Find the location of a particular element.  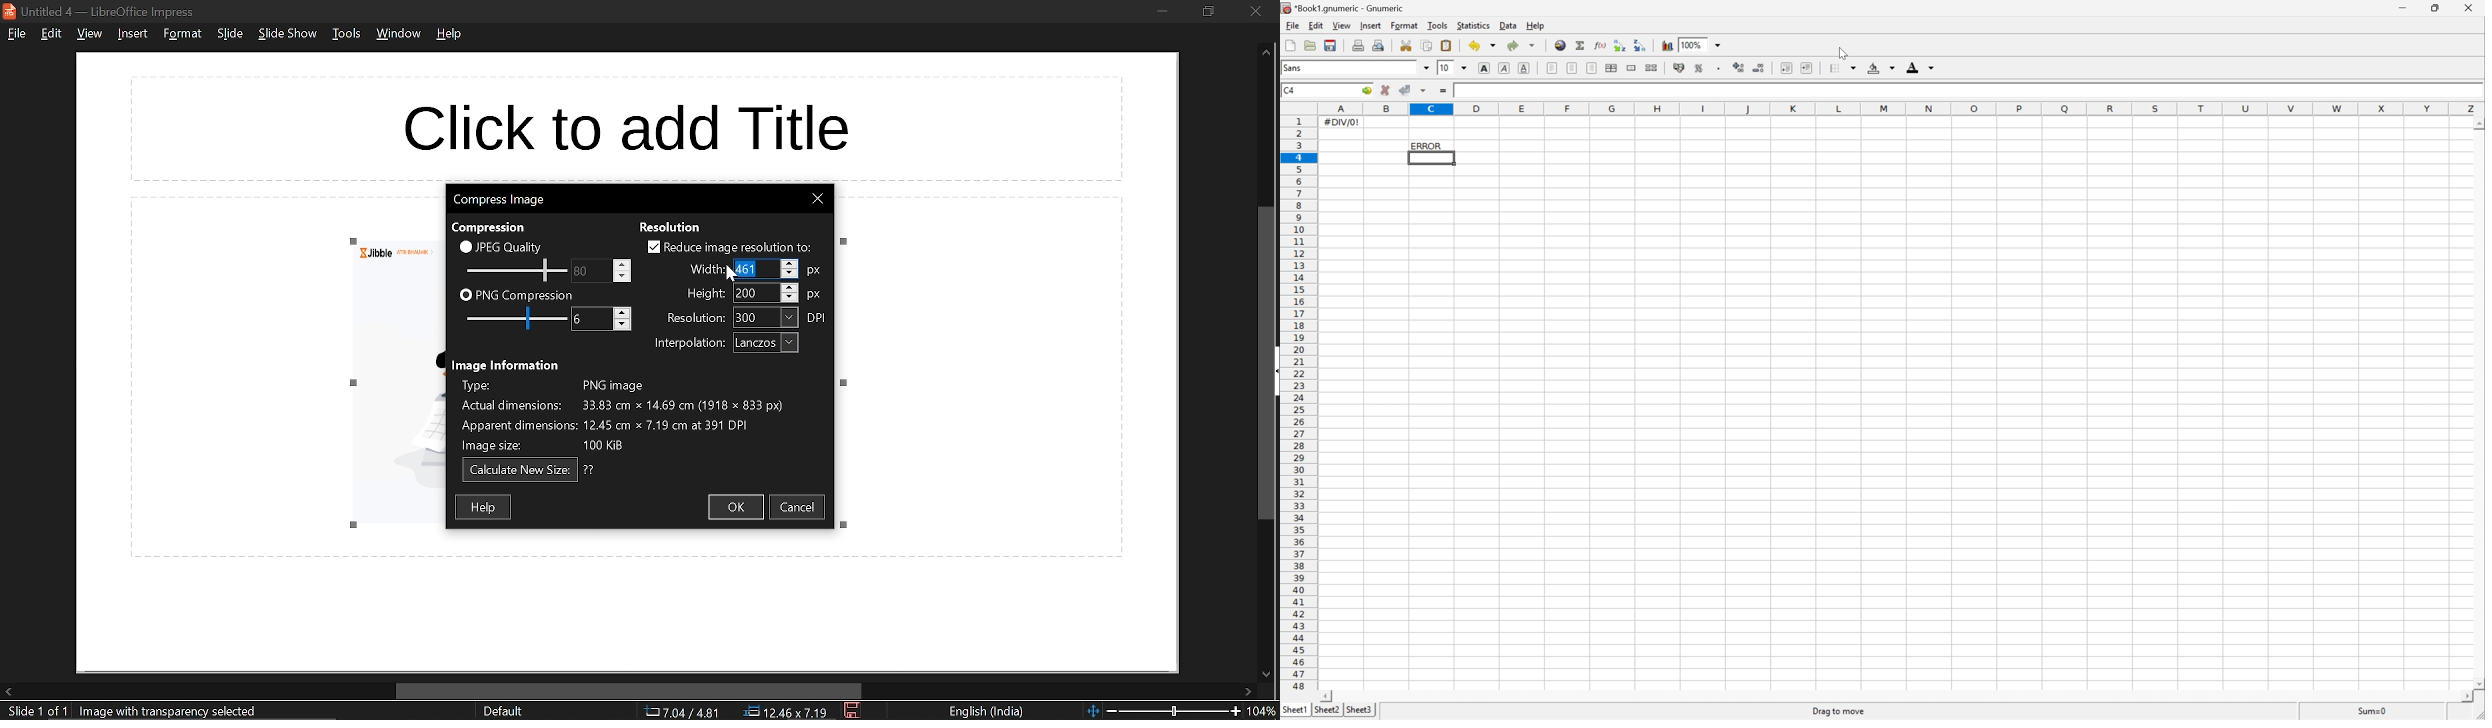

Insert a chart is located at coordinates (1667, 45).